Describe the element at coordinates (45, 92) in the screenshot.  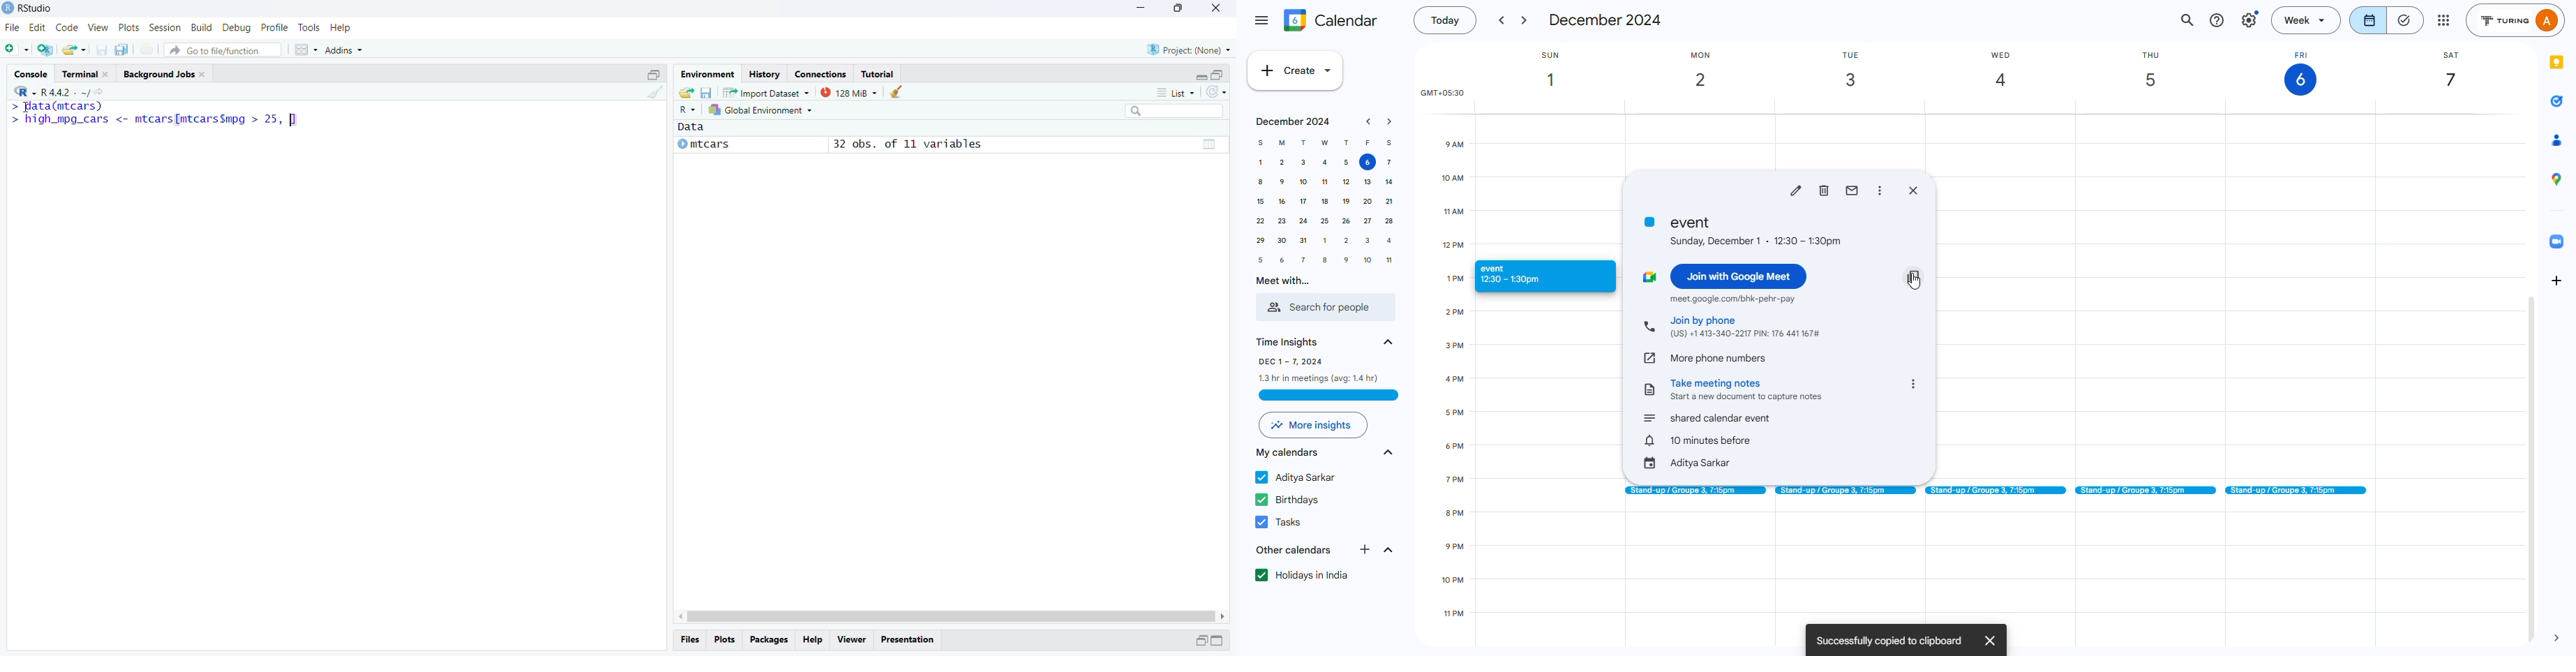
I see `R 4.4.2.` at that location.